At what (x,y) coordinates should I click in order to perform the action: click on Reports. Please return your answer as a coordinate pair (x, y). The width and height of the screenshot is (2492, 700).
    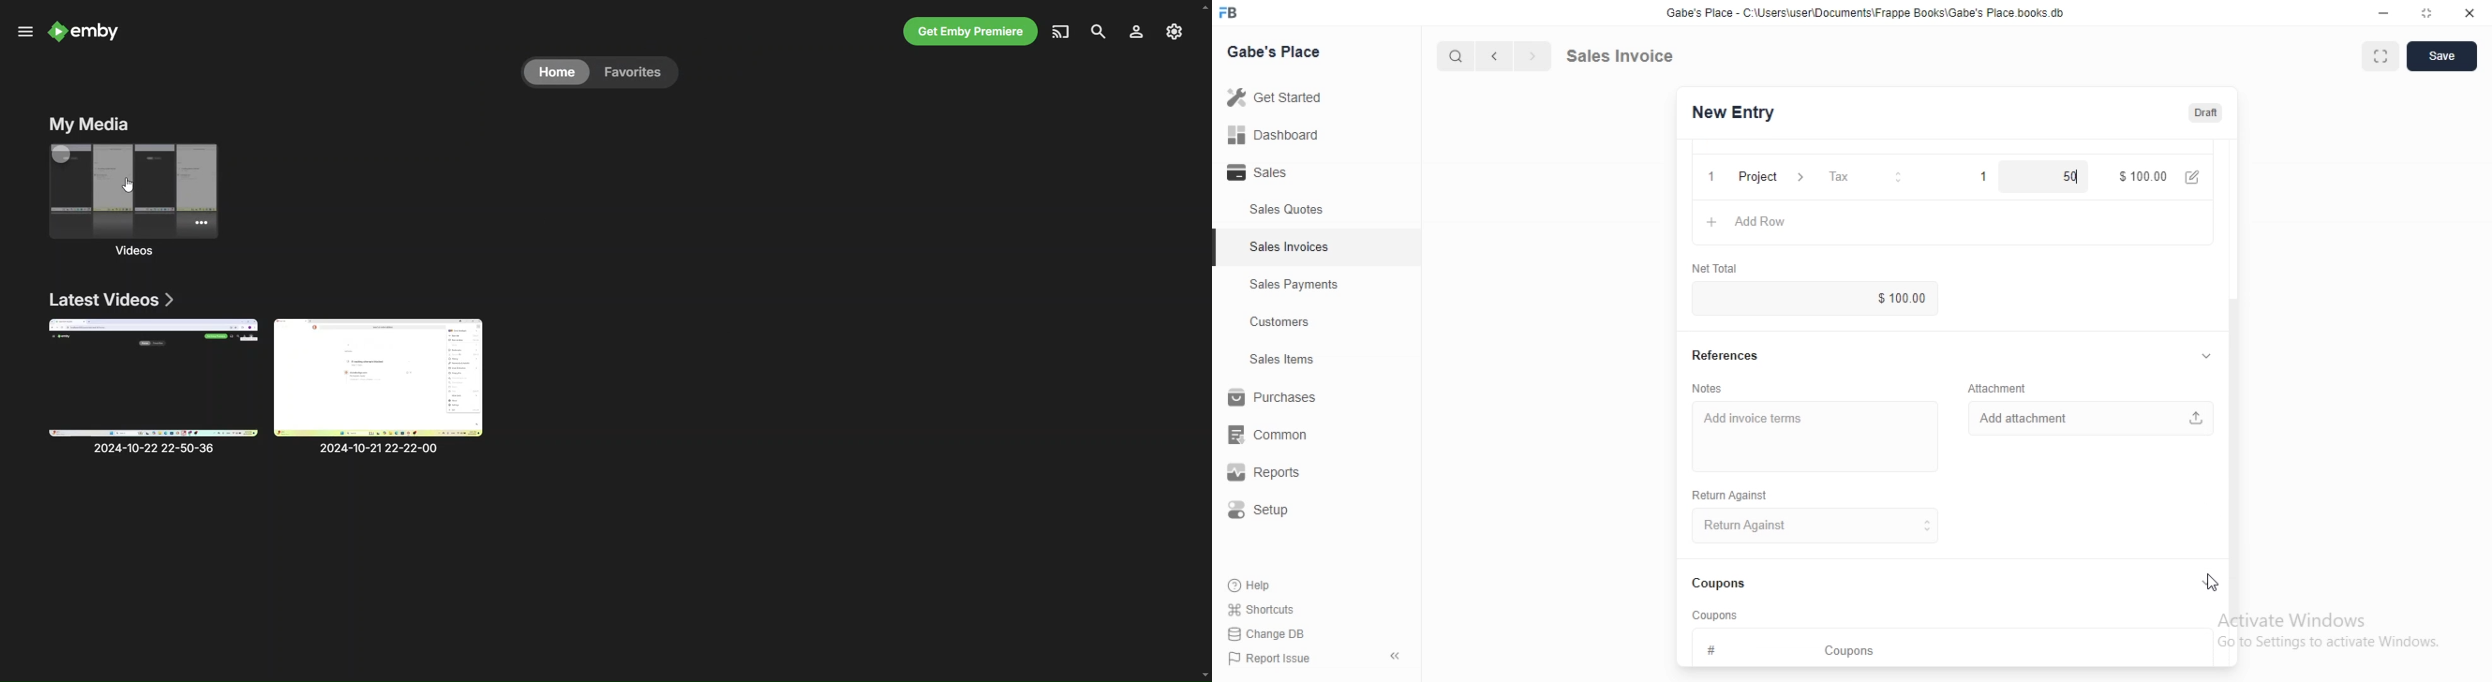
    Looking at the image, I should click on (1277, 475).